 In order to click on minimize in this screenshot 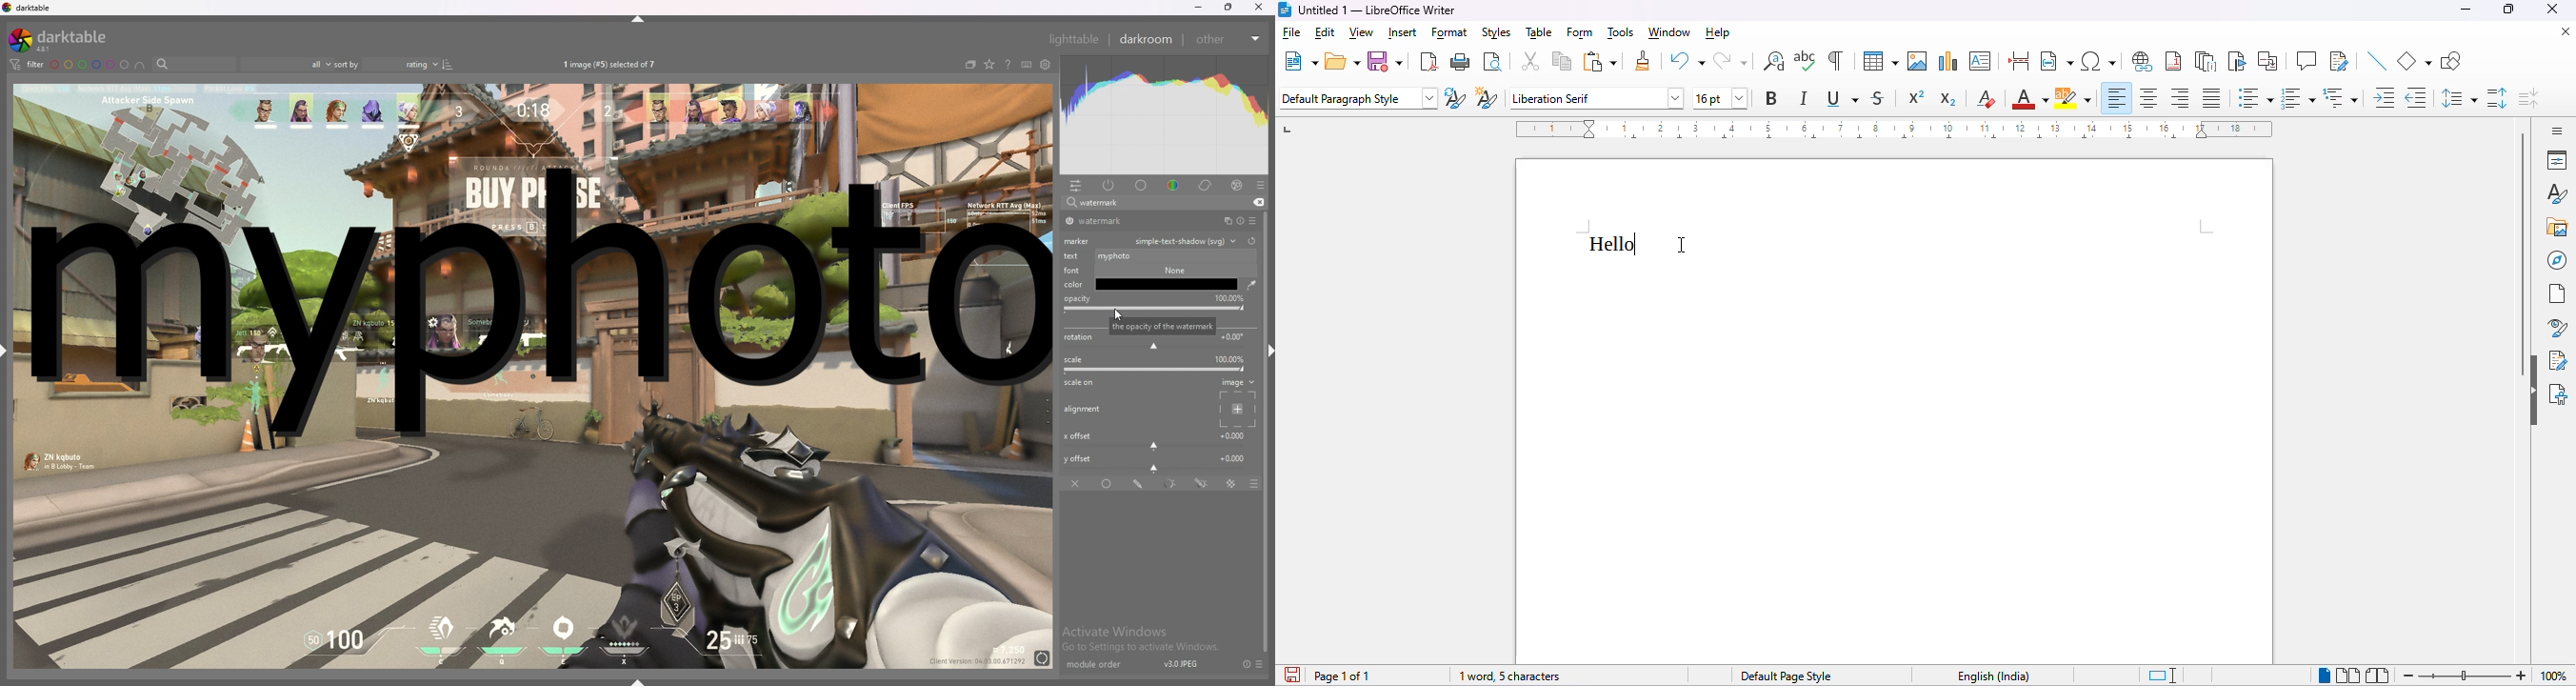, I will do `click(1199, 7)`.